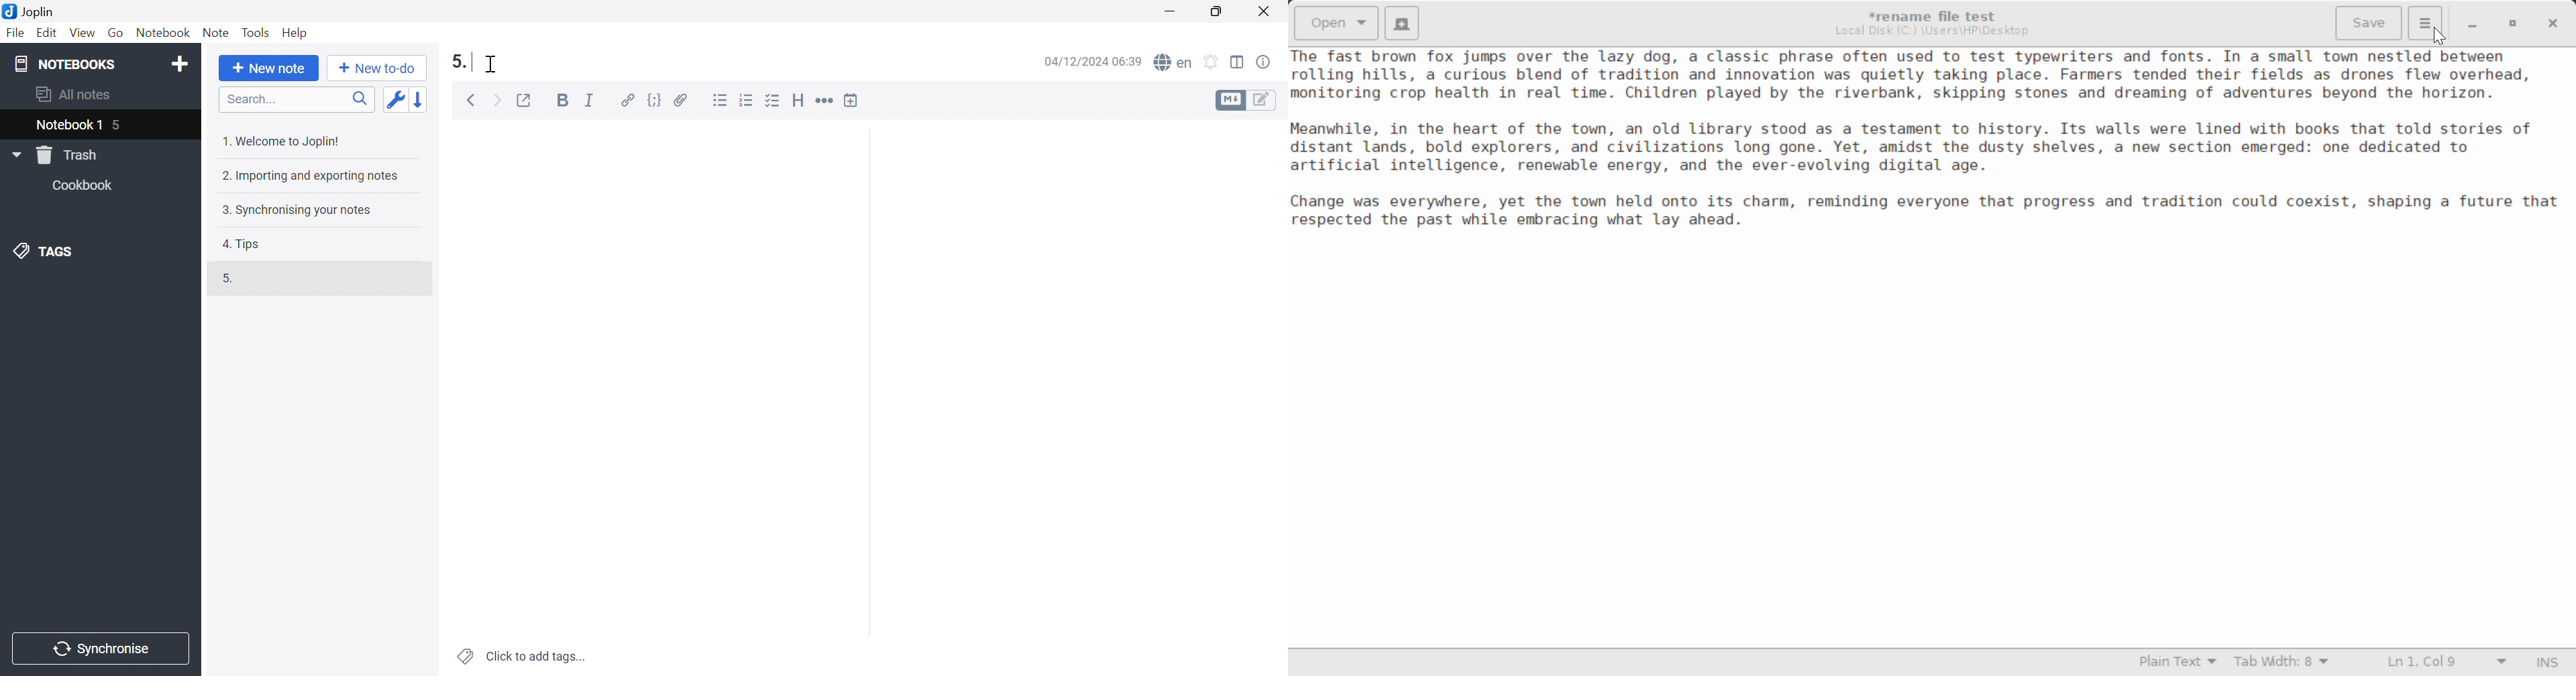 The height and width of the screenshot is (700, 2576). Describe the element at coordinates (315, 176) in the screenshot. I see `2. Importing and exporting notes` at that location.